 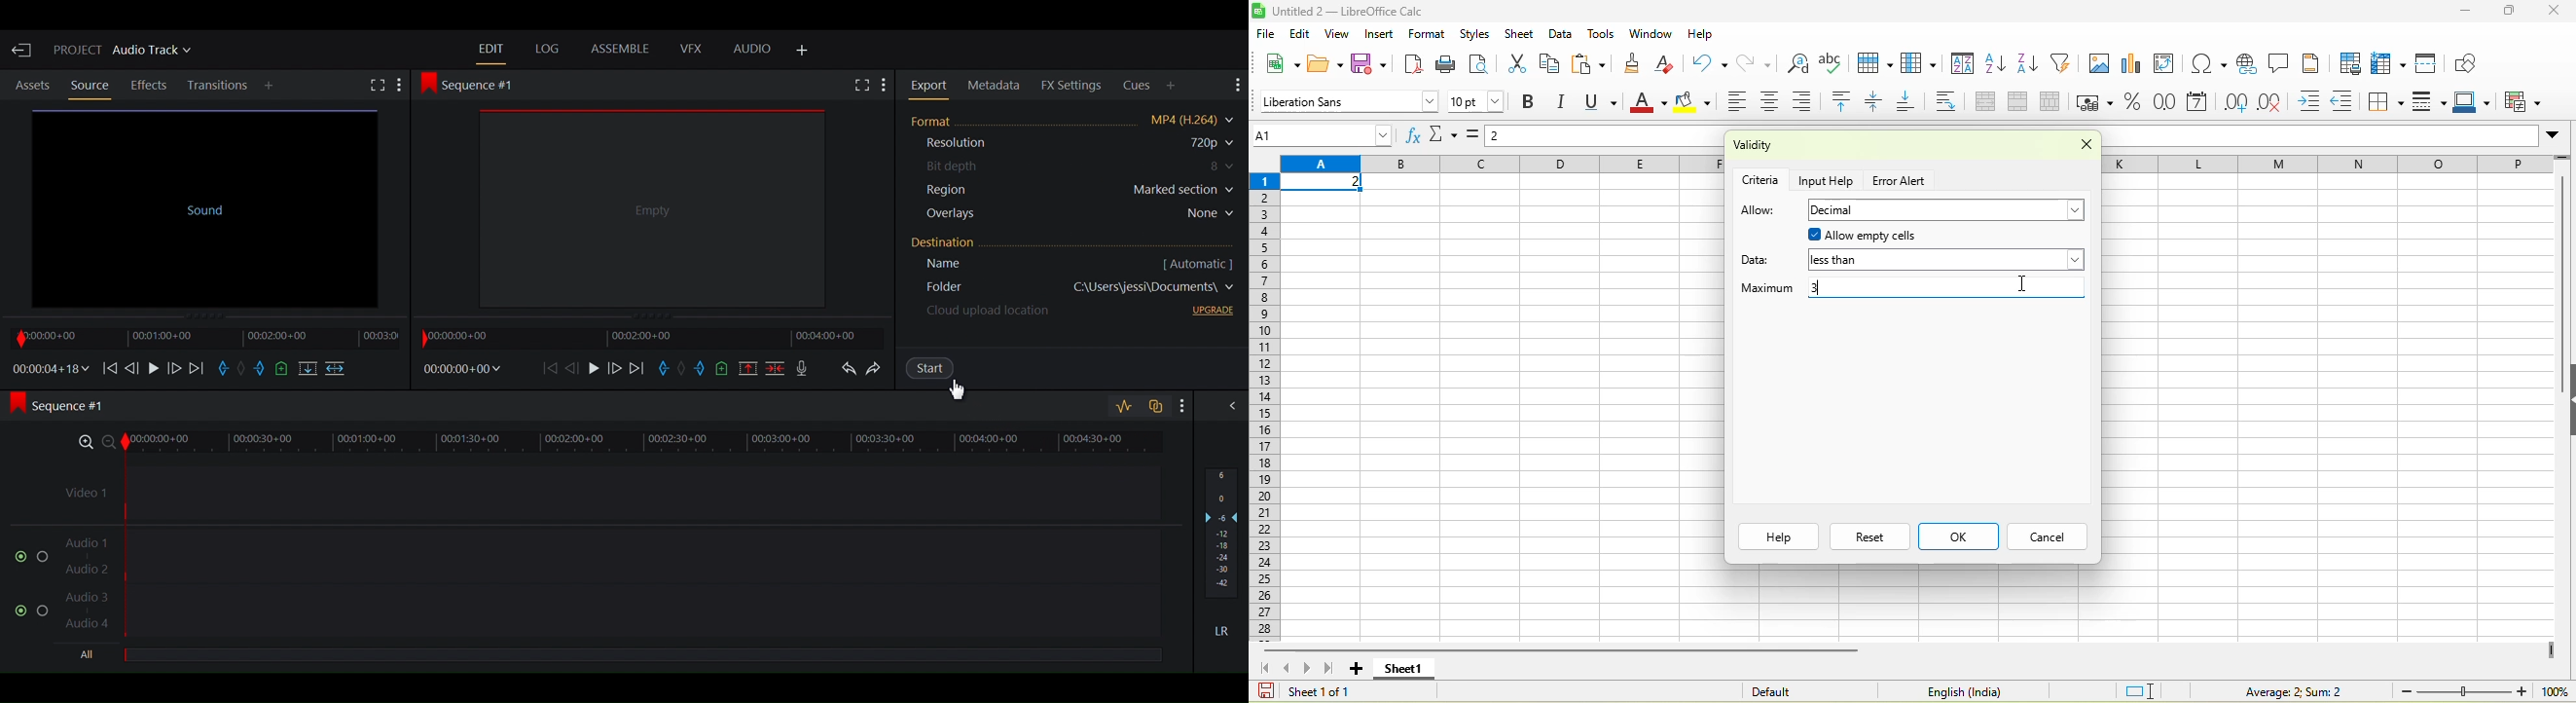 I want to click on Name, so click(x=965, y=266).